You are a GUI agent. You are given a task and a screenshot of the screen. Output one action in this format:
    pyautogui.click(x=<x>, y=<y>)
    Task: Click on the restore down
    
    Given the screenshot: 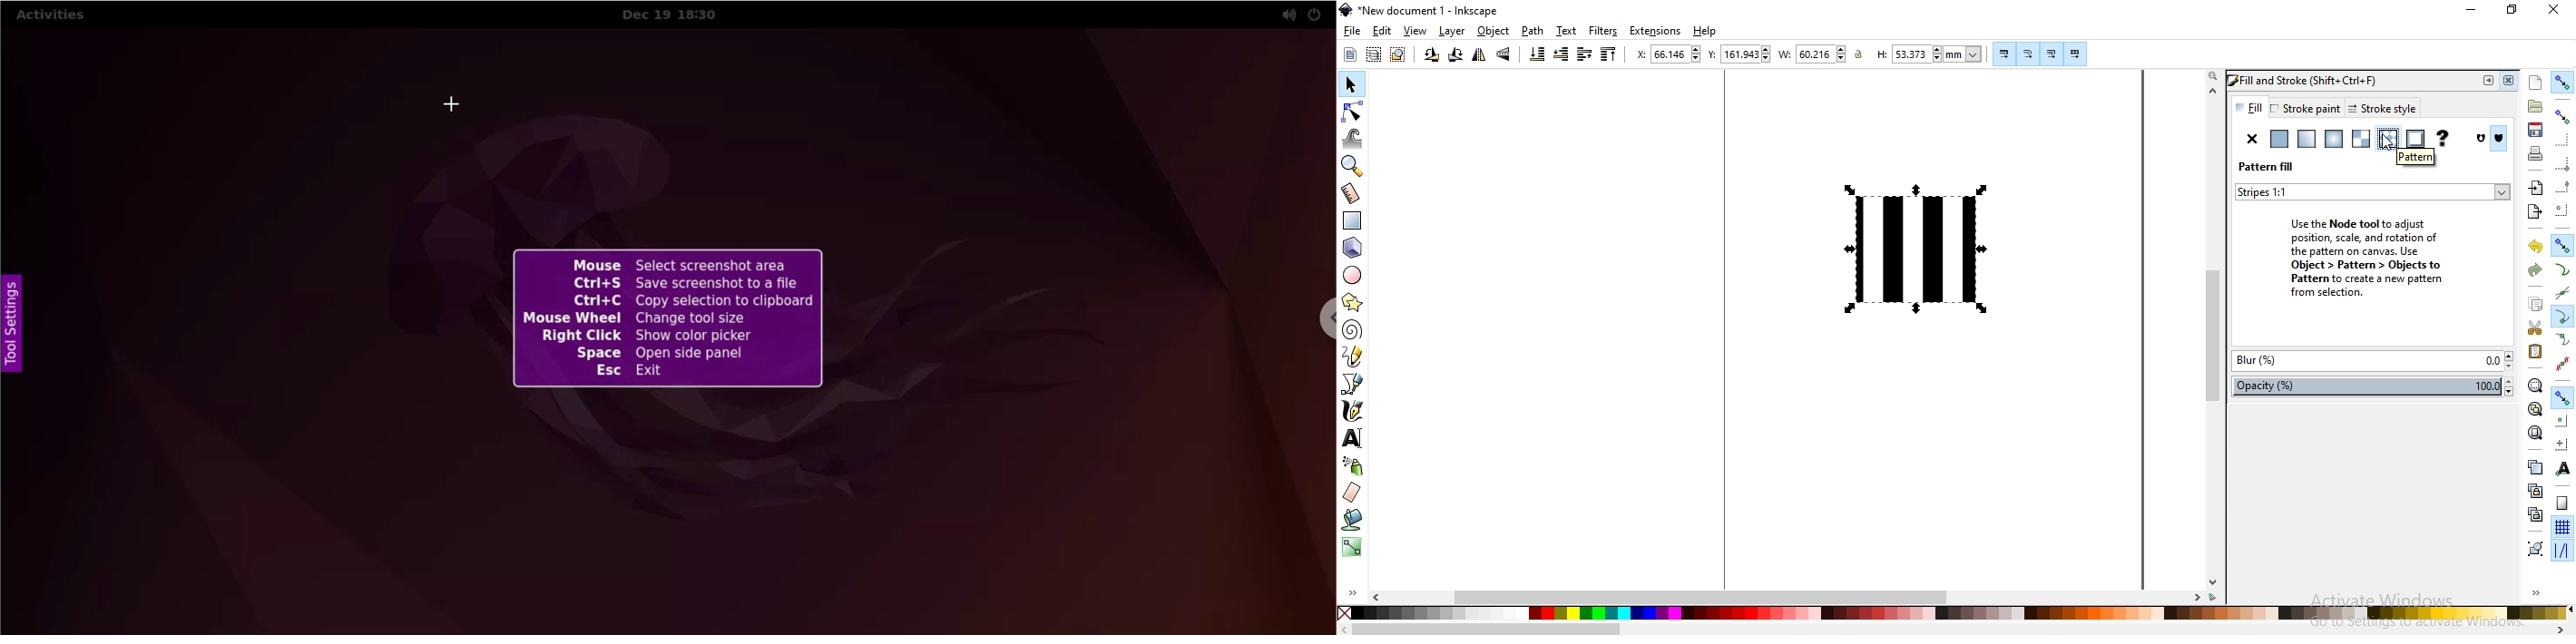 What is the action you would take?
    pyautogui.click(x=2511, y=8)
    